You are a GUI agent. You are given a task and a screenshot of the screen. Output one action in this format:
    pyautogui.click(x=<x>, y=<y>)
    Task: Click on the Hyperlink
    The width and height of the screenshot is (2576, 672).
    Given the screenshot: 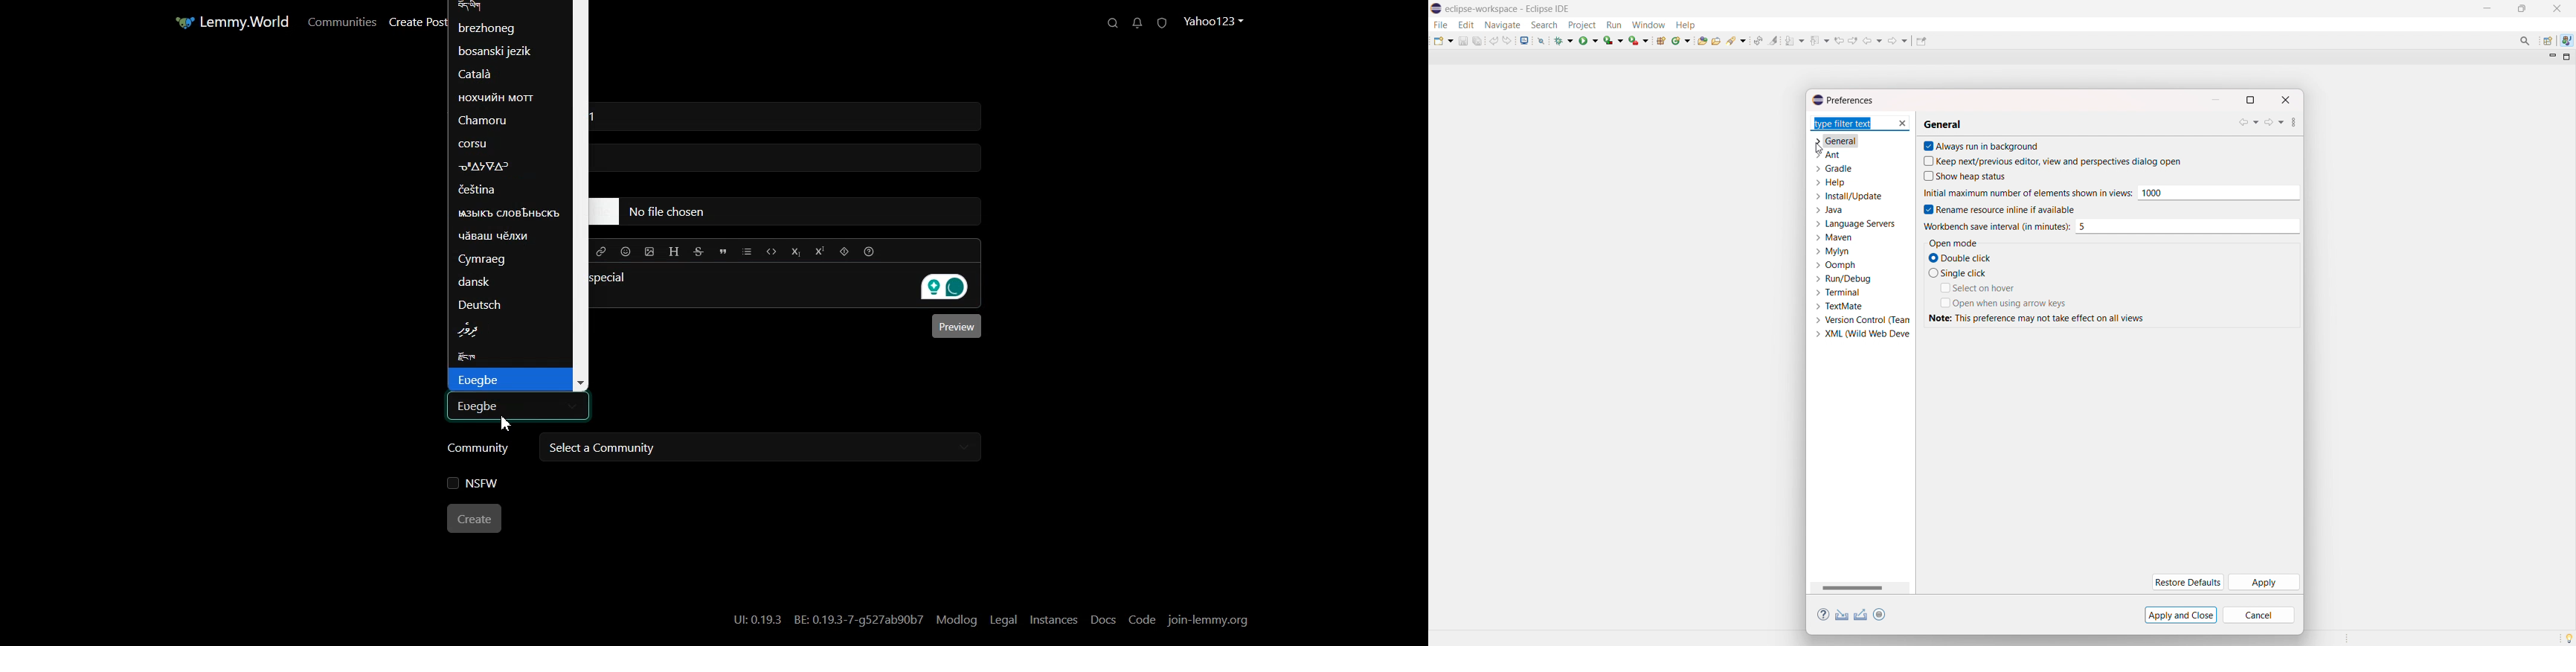 What is the action you would take?
    pyautogui.click(x=603, y=252)
    